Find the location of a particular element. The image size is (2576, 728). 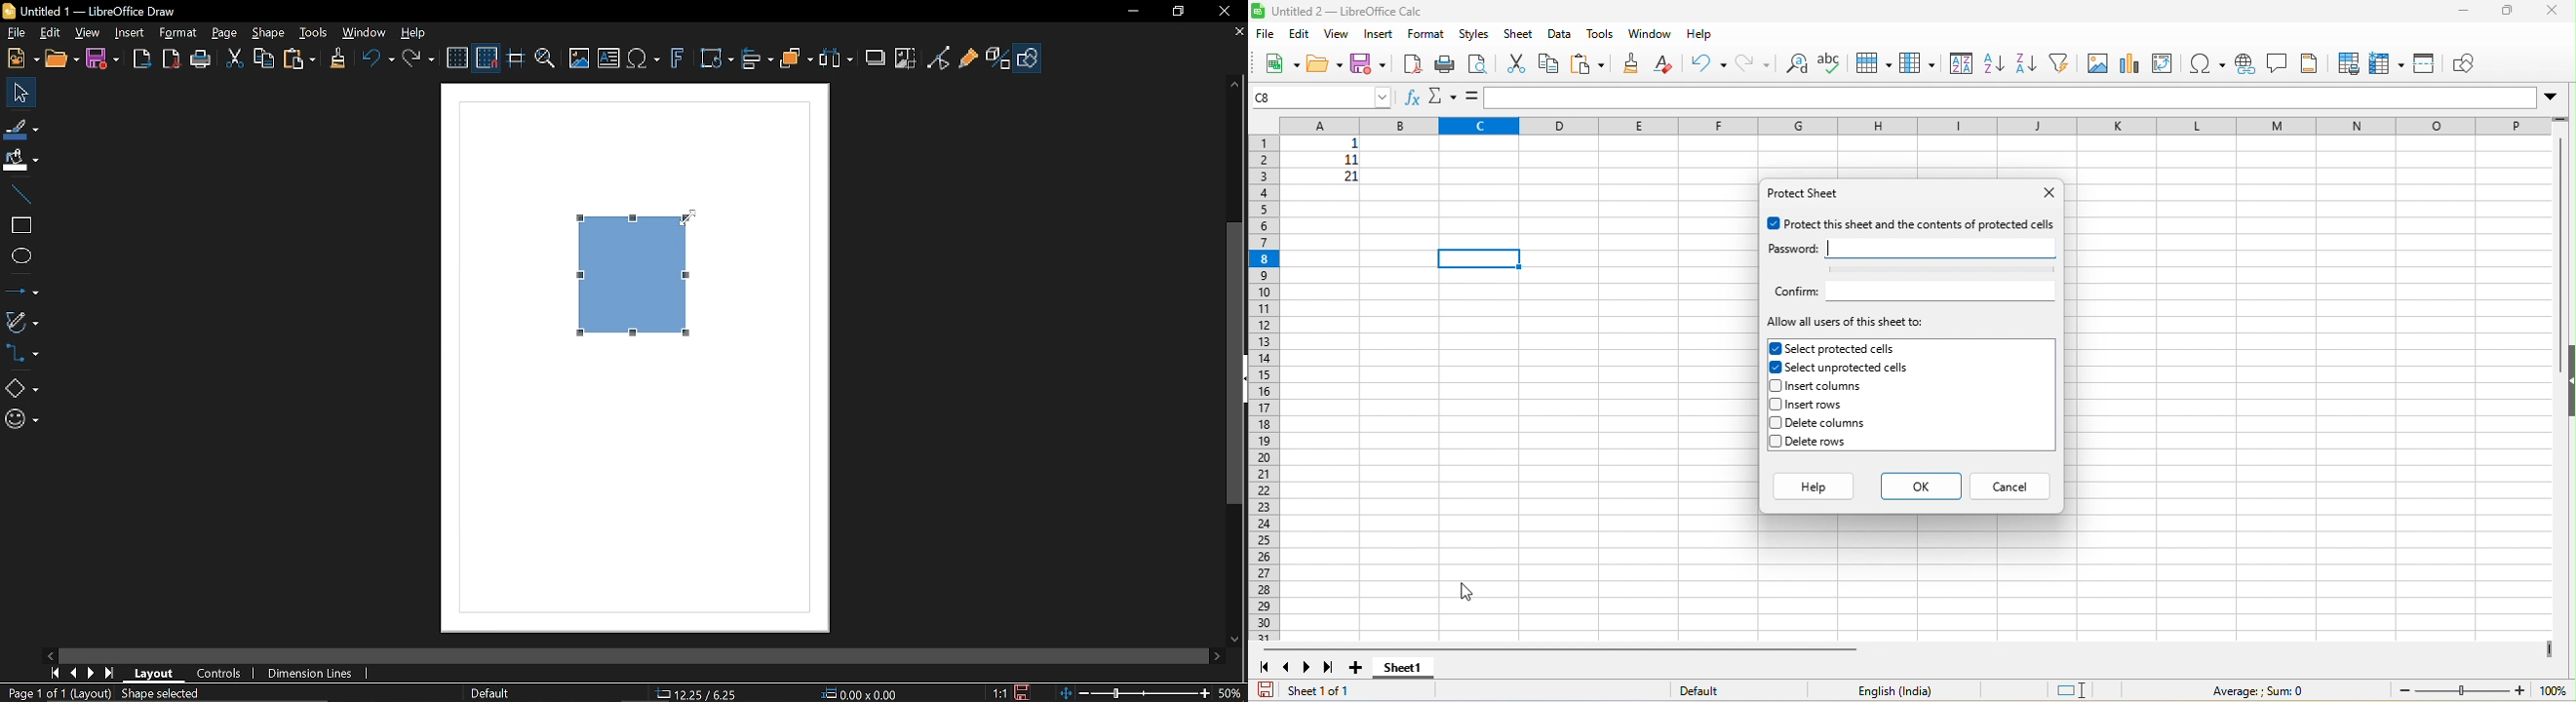

Dimension lines is located at coordinates (309, 674).